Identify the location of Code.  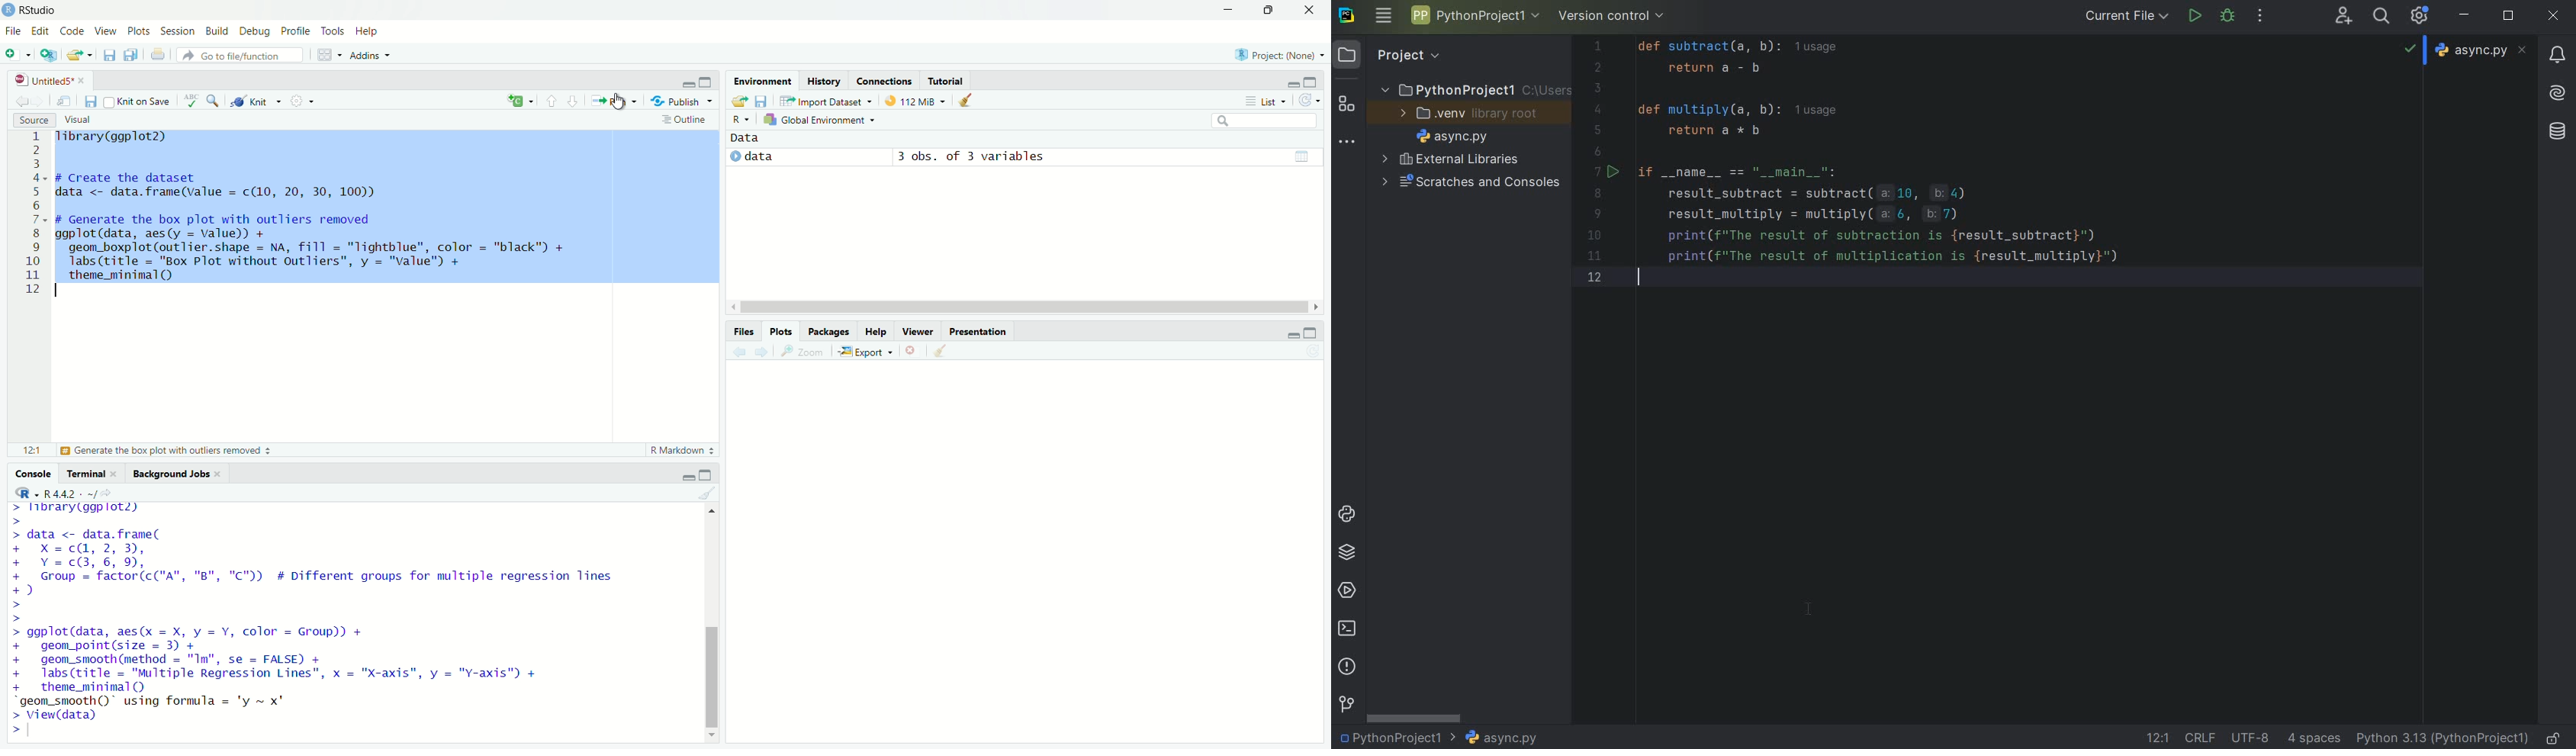
(72, 31).